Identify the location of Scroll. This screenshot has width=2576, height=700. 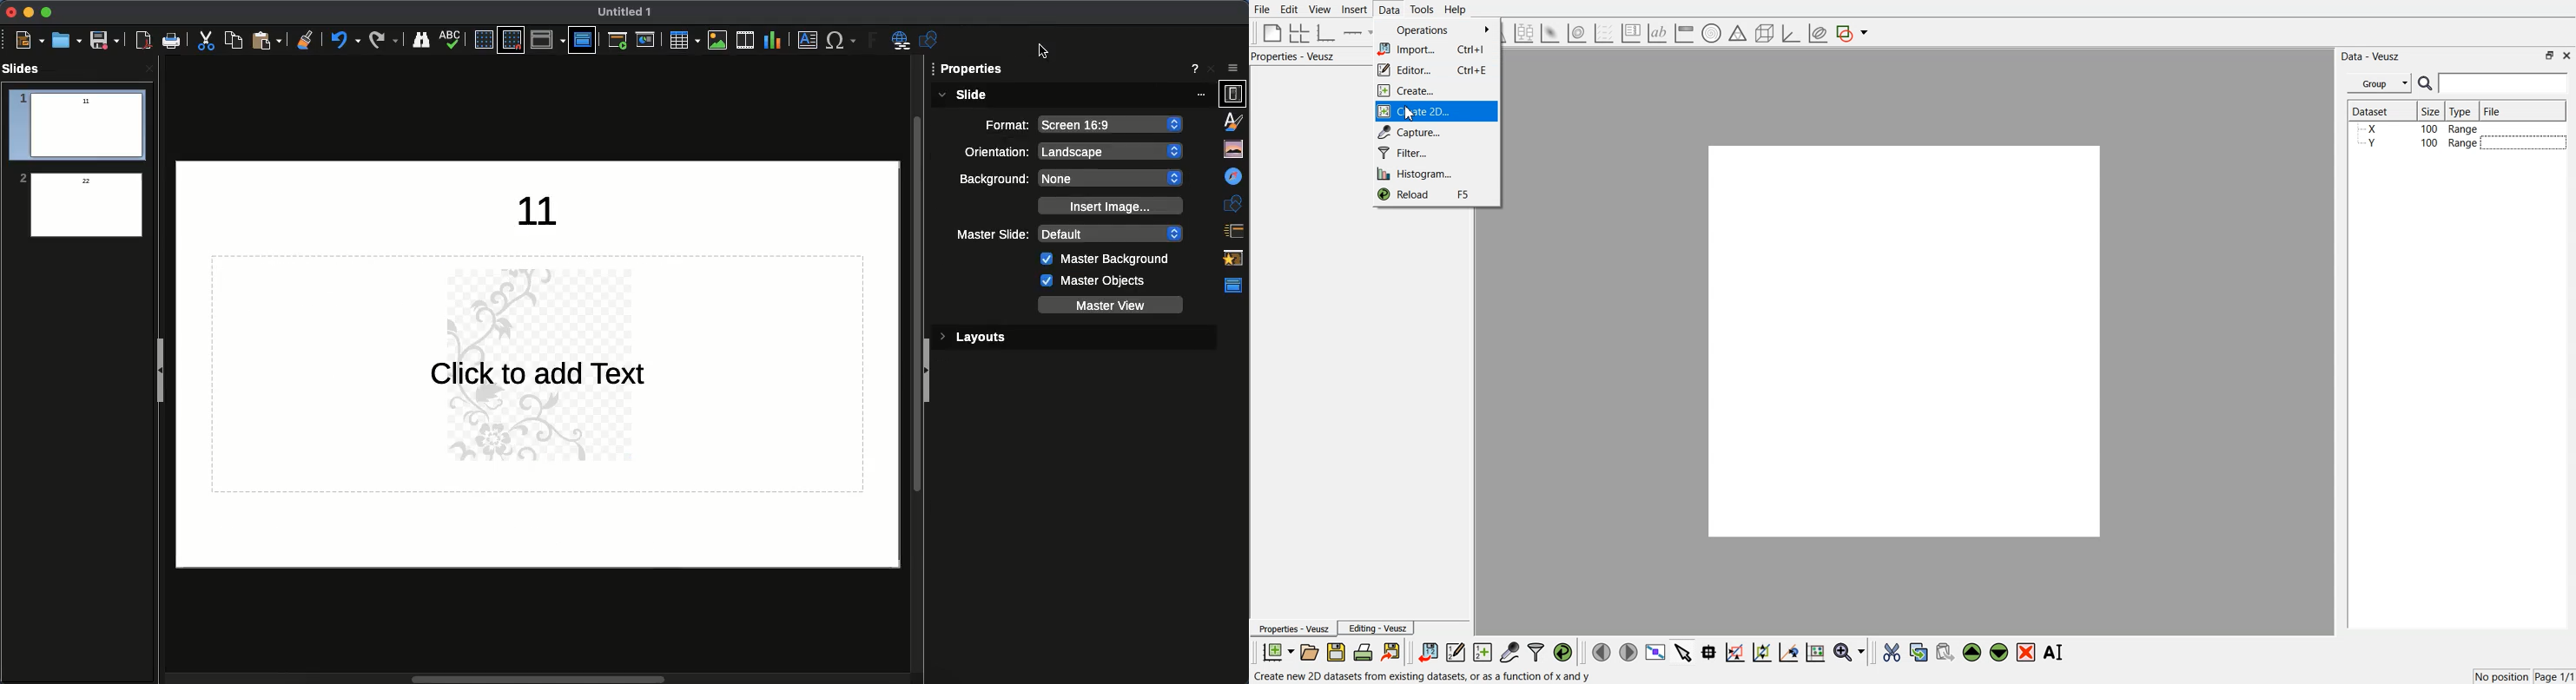
(650, 676).